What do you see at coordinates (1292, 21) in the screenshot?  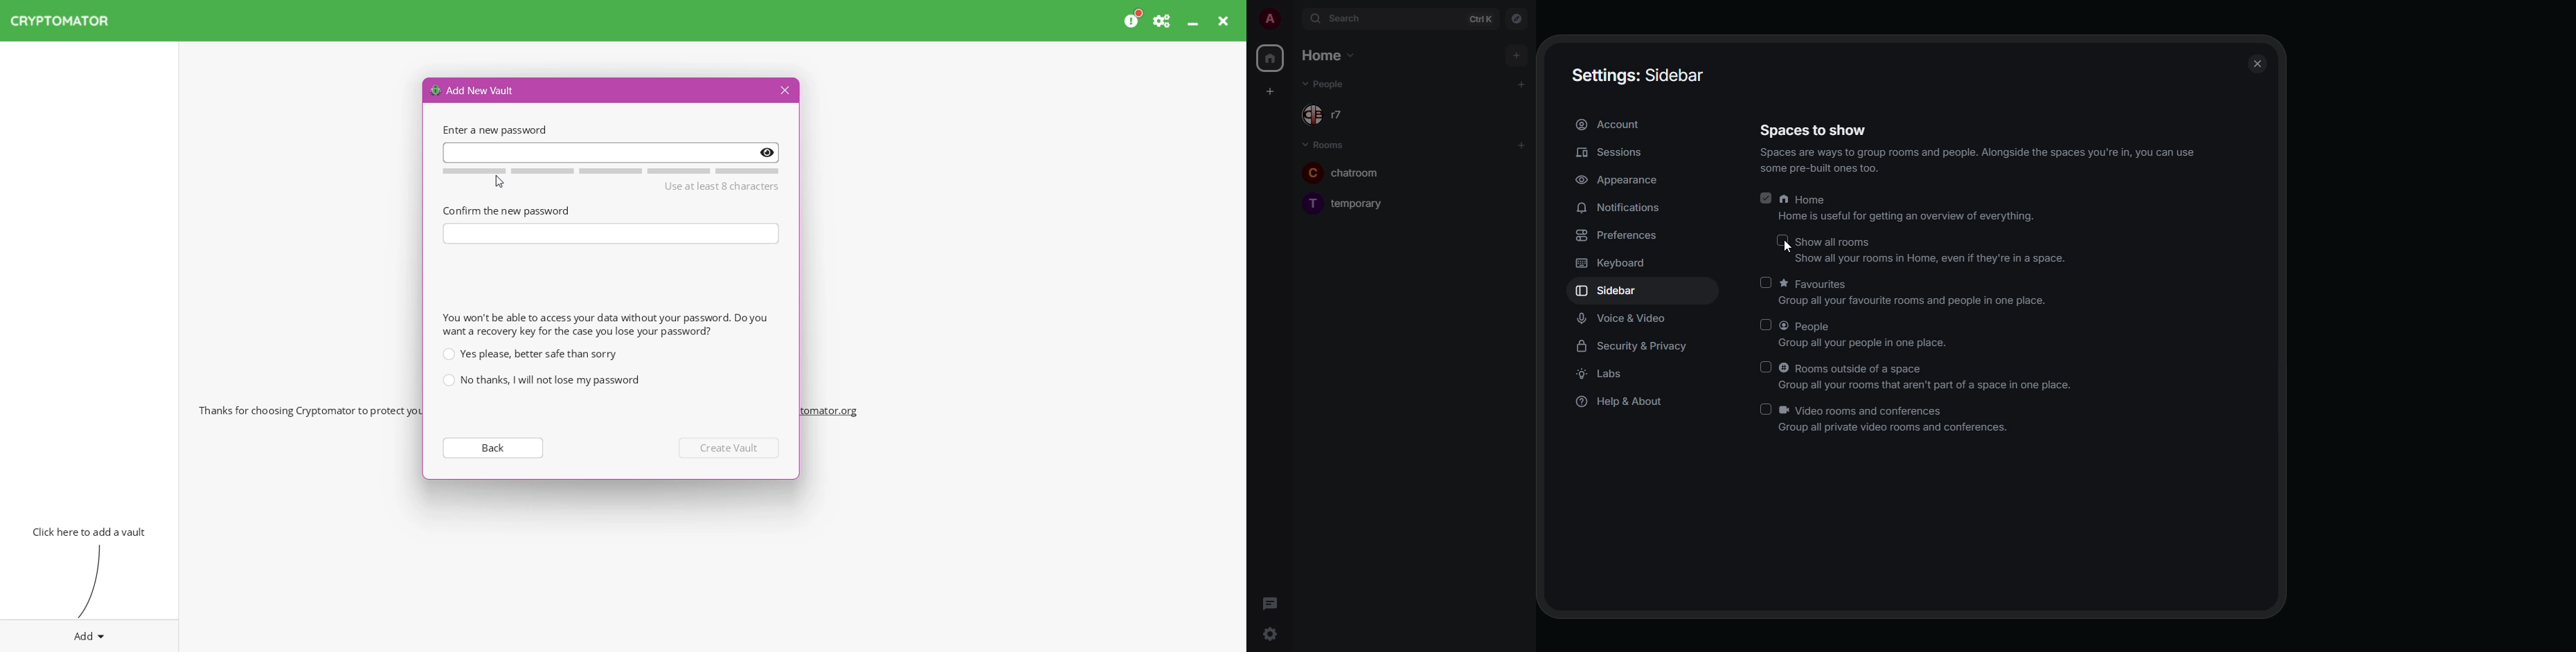 I see `expand` at bounding box center [1292, 21].